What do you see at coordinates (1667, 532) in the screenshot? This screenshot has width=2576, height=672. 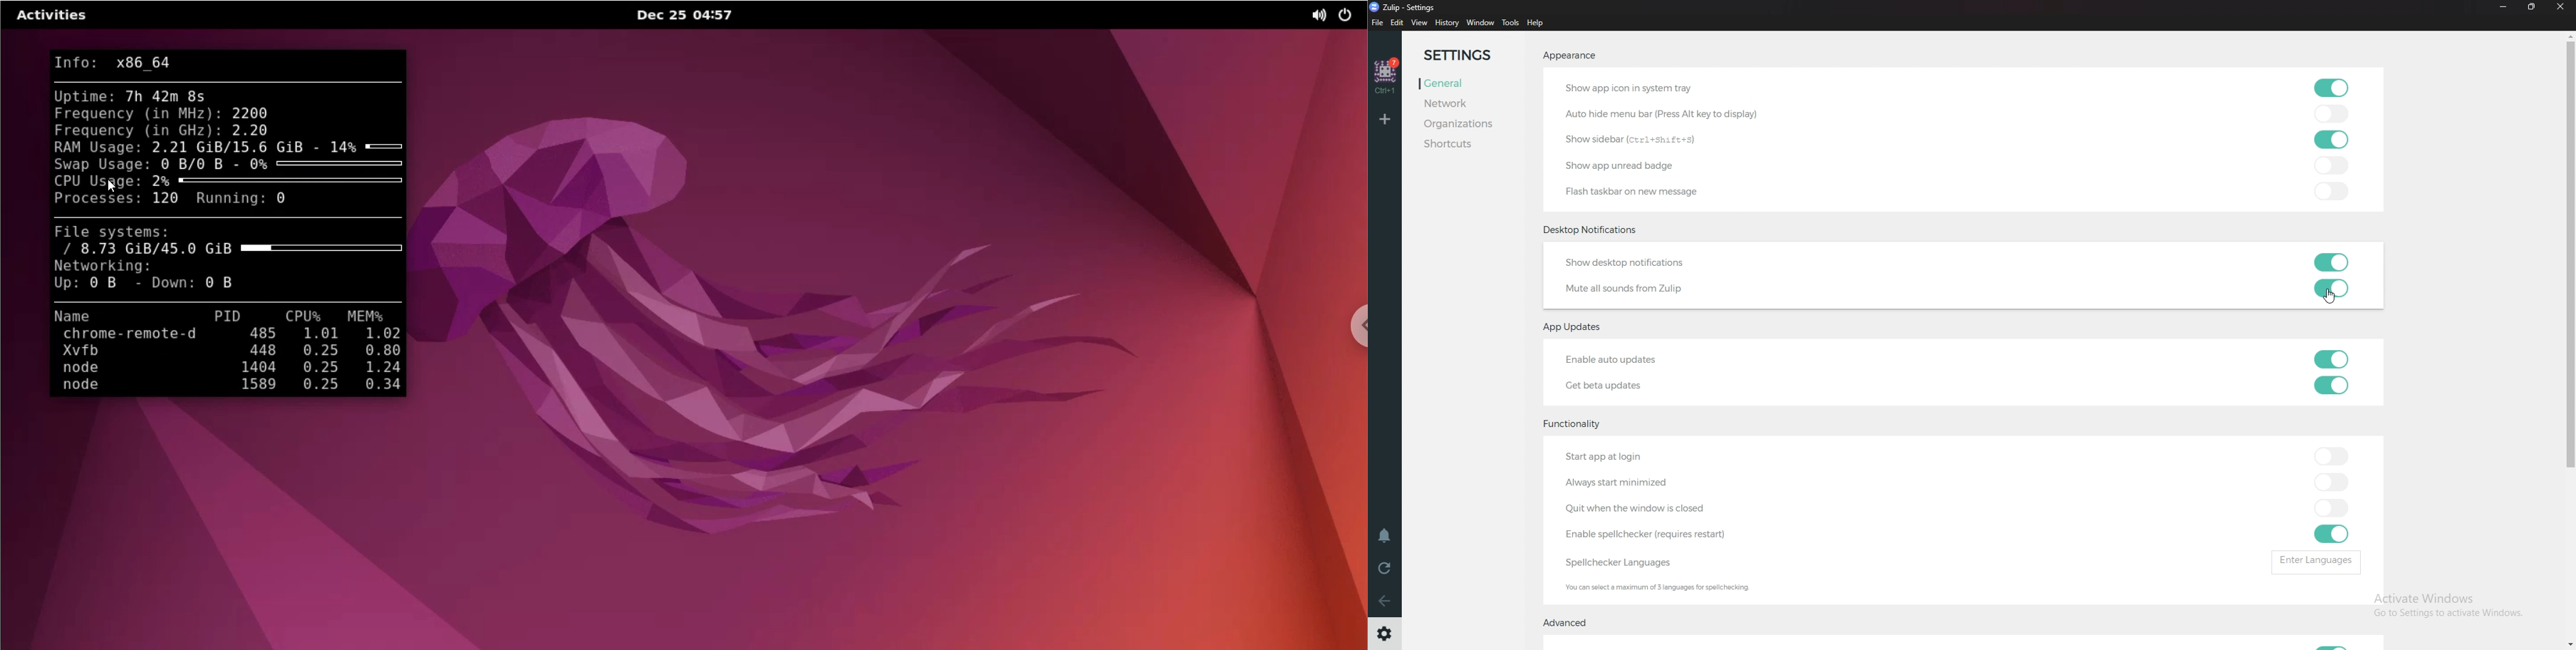 I see `Enable Spell Checker` at bounding box center [1667, 532].